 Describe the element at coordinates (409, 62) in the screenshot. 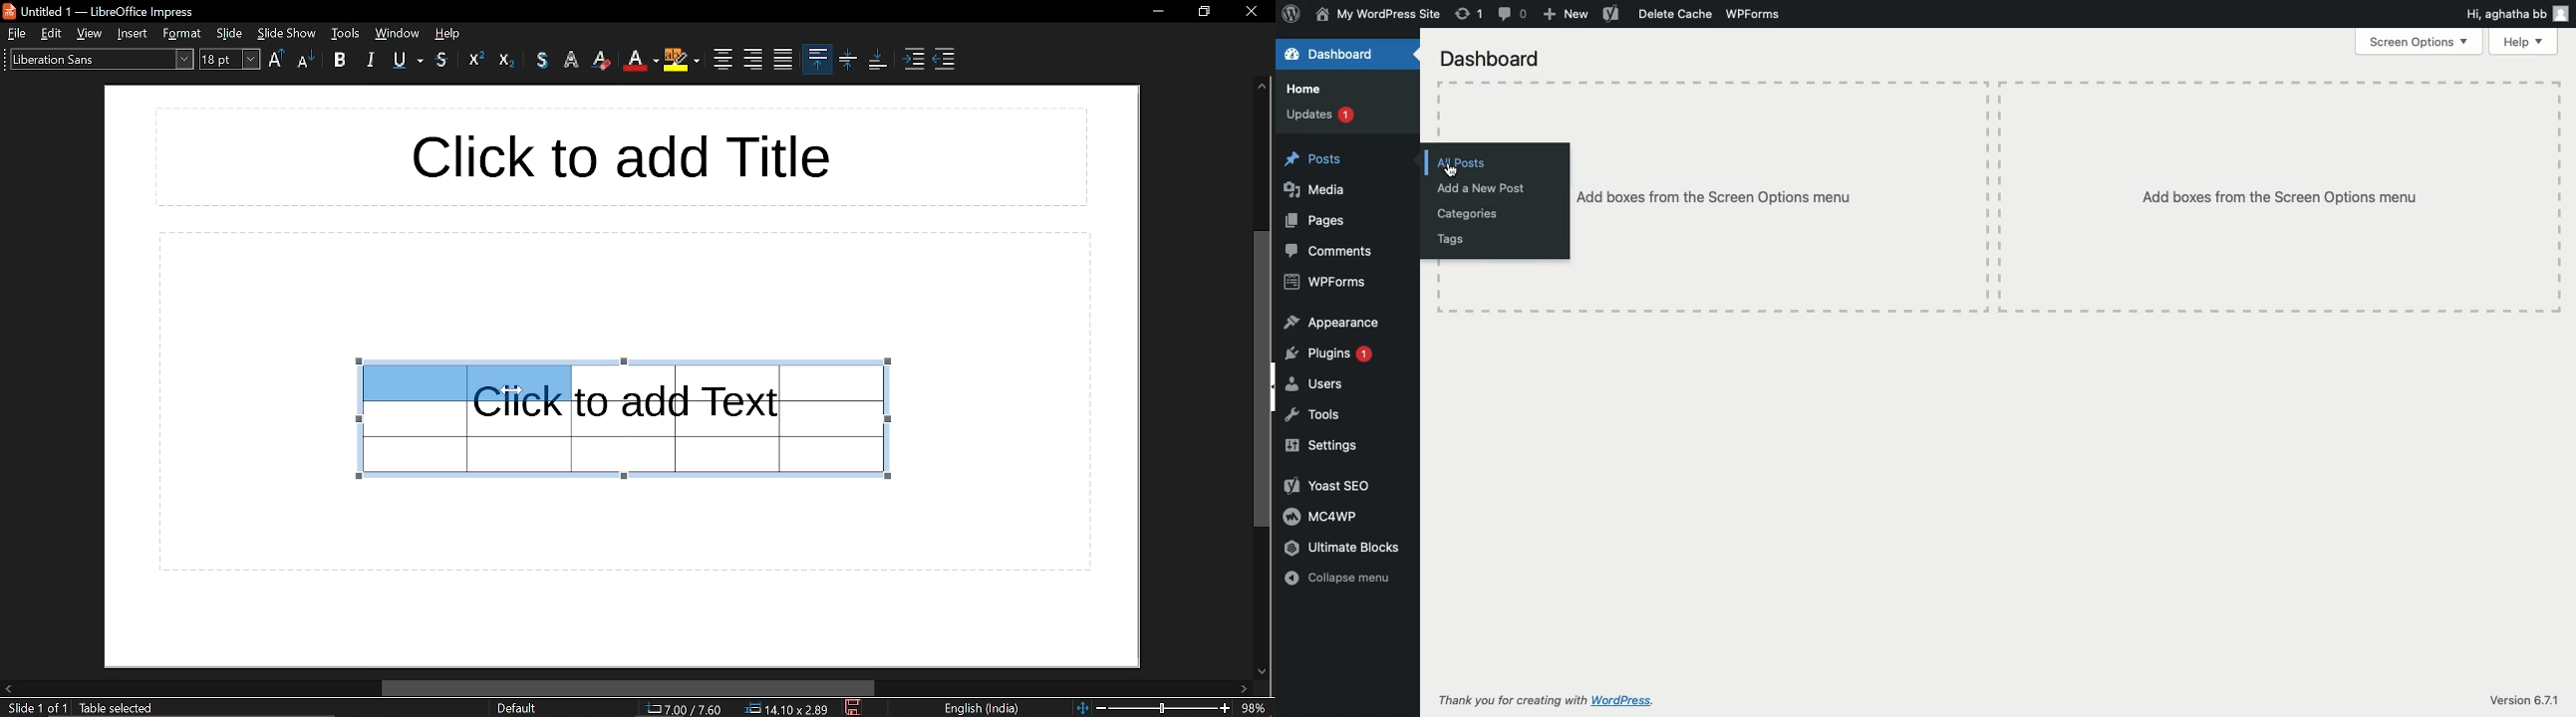

I see `underline` at that location.